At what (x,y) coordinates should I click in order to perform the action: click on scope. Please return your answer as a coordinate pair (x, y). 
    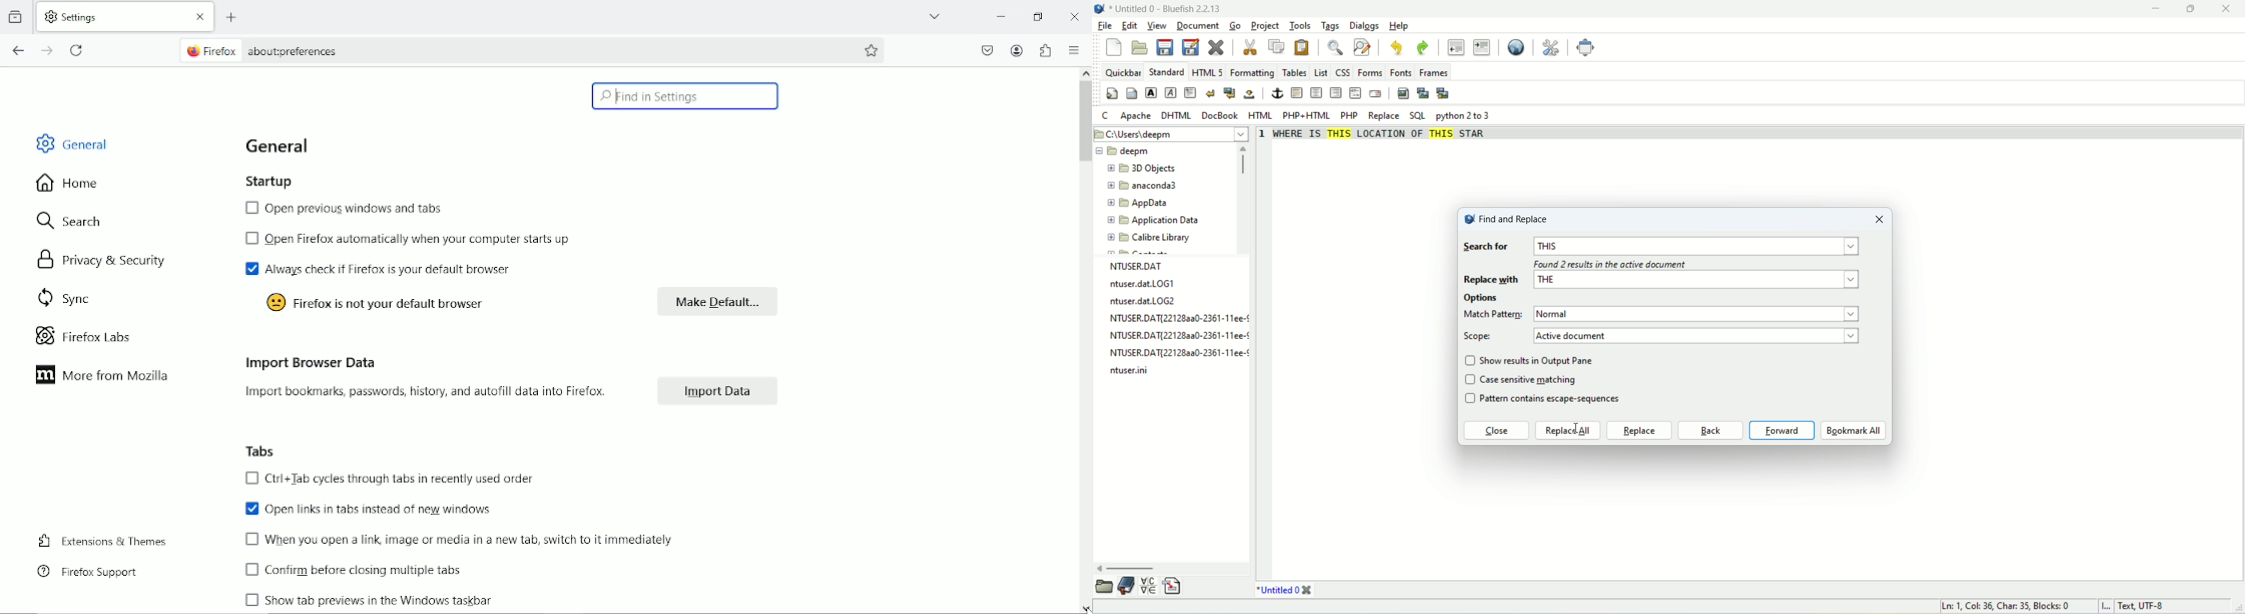
    Looking at the image, I should click on (1480, 336).